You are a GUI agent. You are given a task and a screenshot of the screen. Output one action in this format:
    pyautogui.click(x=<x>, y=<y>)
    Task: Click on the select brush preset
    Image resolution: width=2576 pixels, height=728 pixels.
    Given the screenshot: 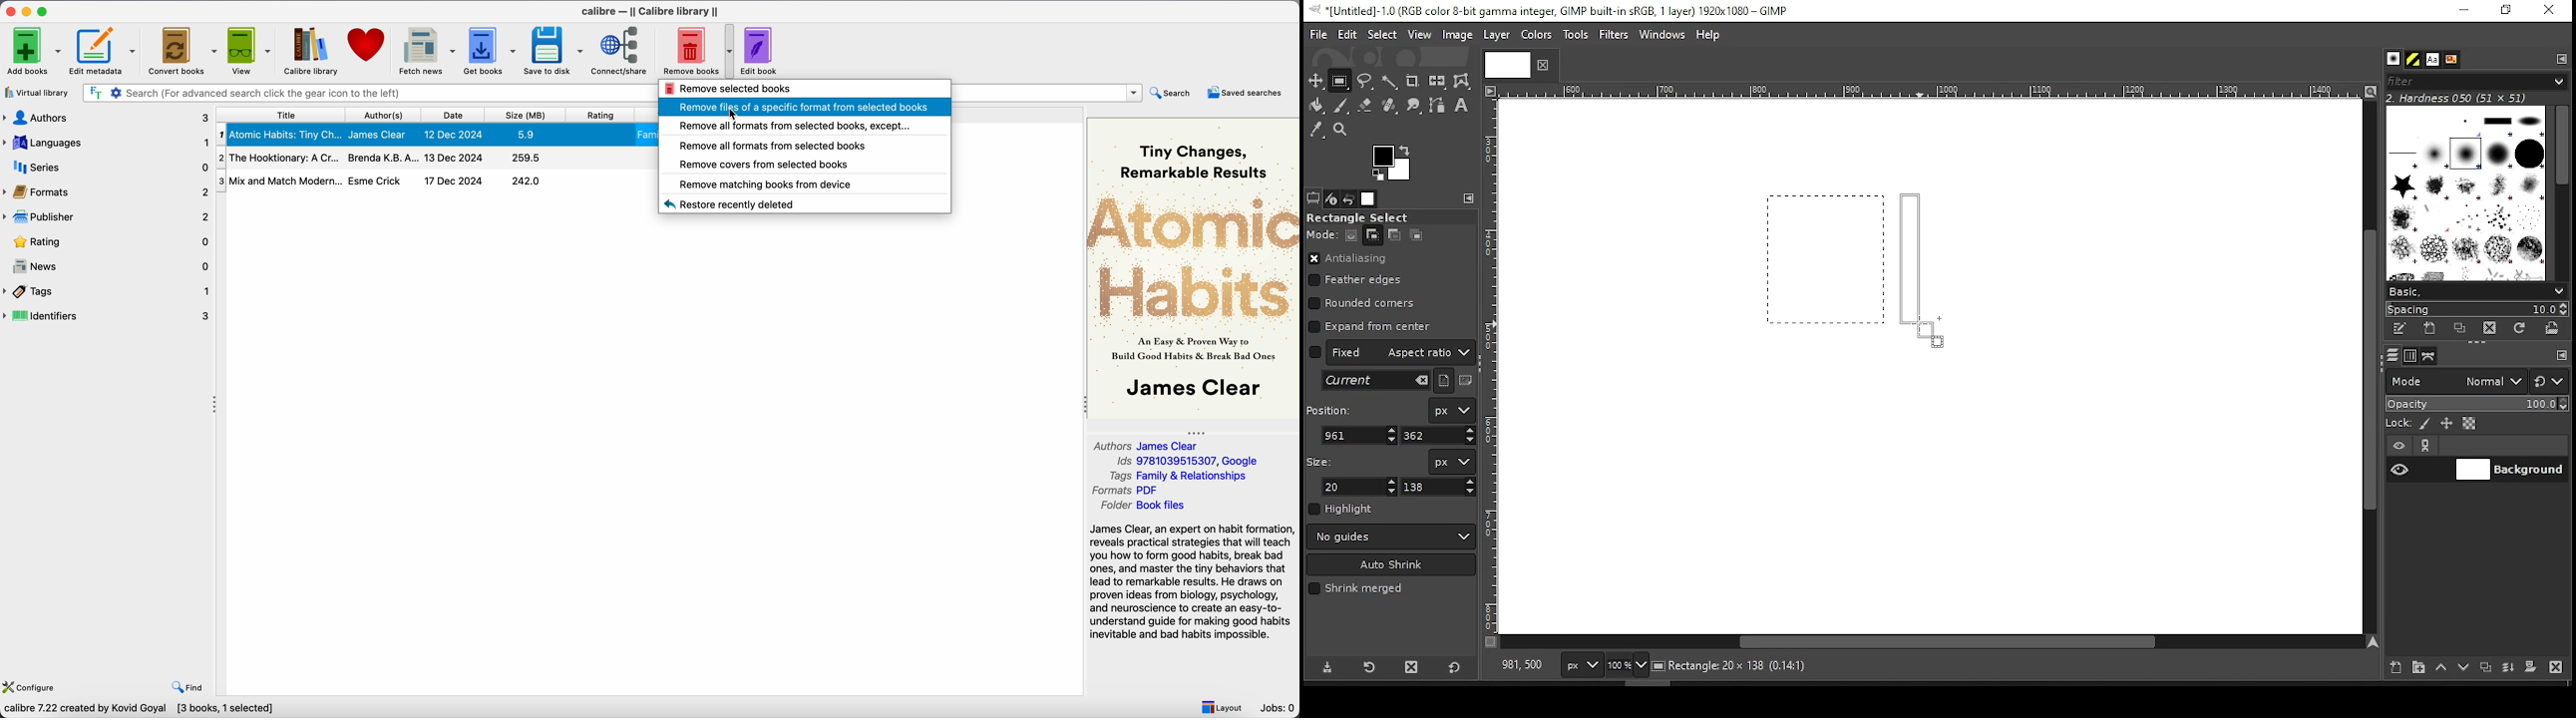 What is the action you would take?
    pyautogui.click(x=2478, y=290)
    